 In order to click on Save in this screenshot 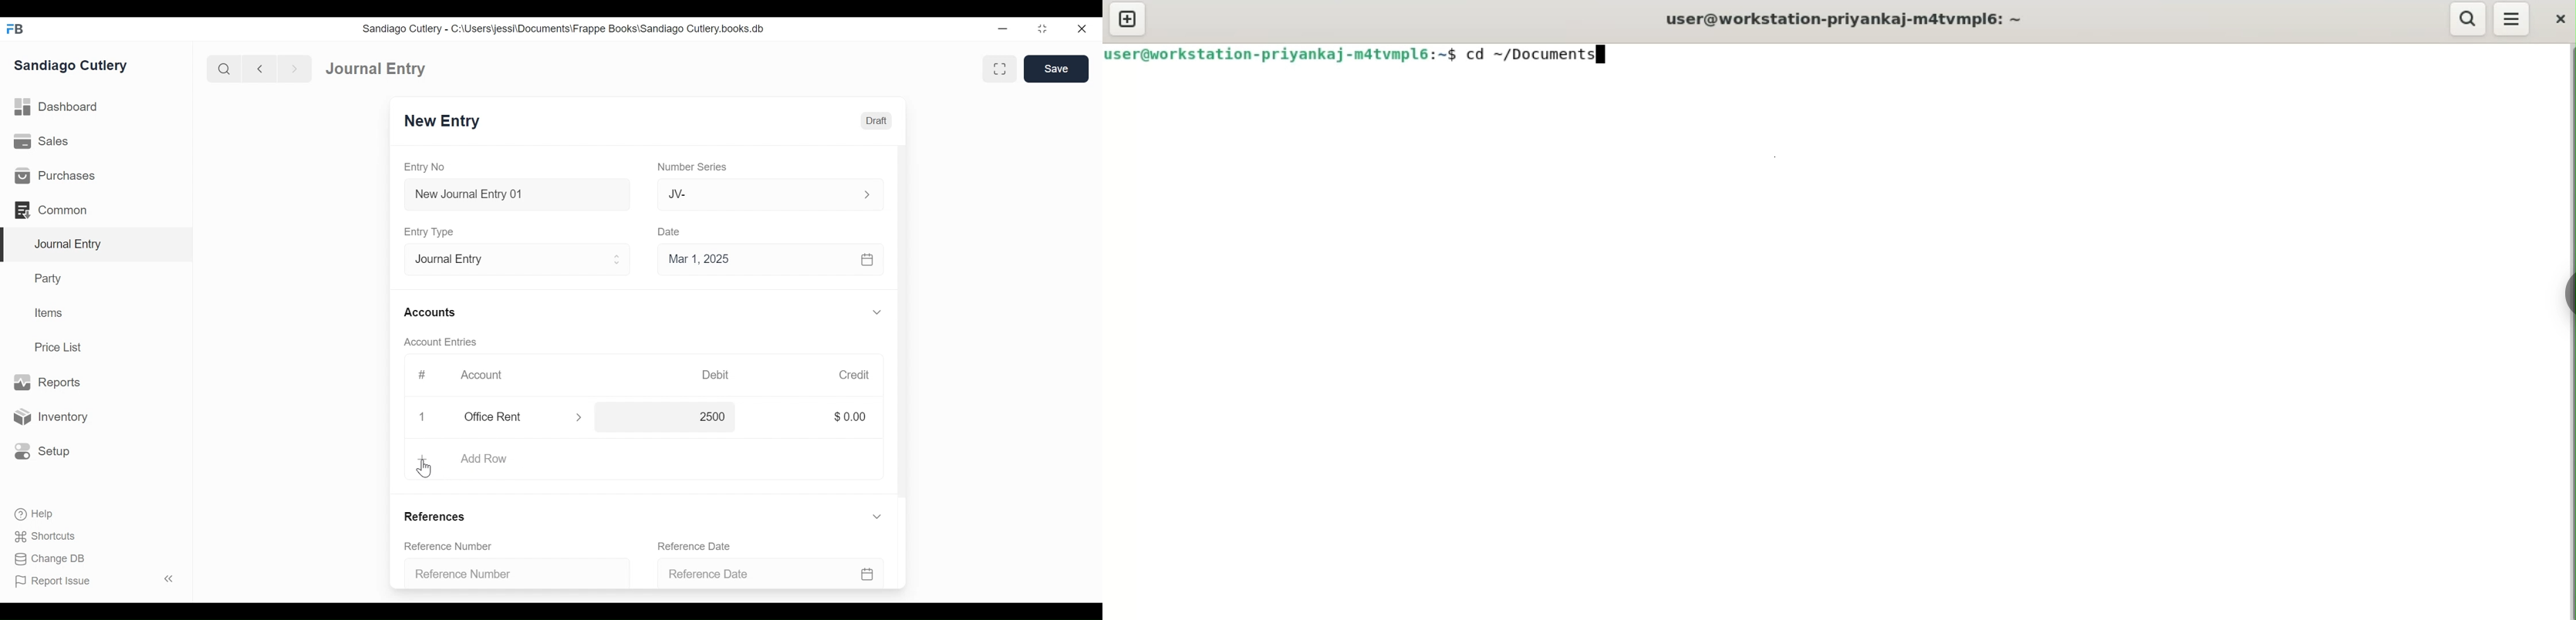, I will do `click(1057, 68)`.